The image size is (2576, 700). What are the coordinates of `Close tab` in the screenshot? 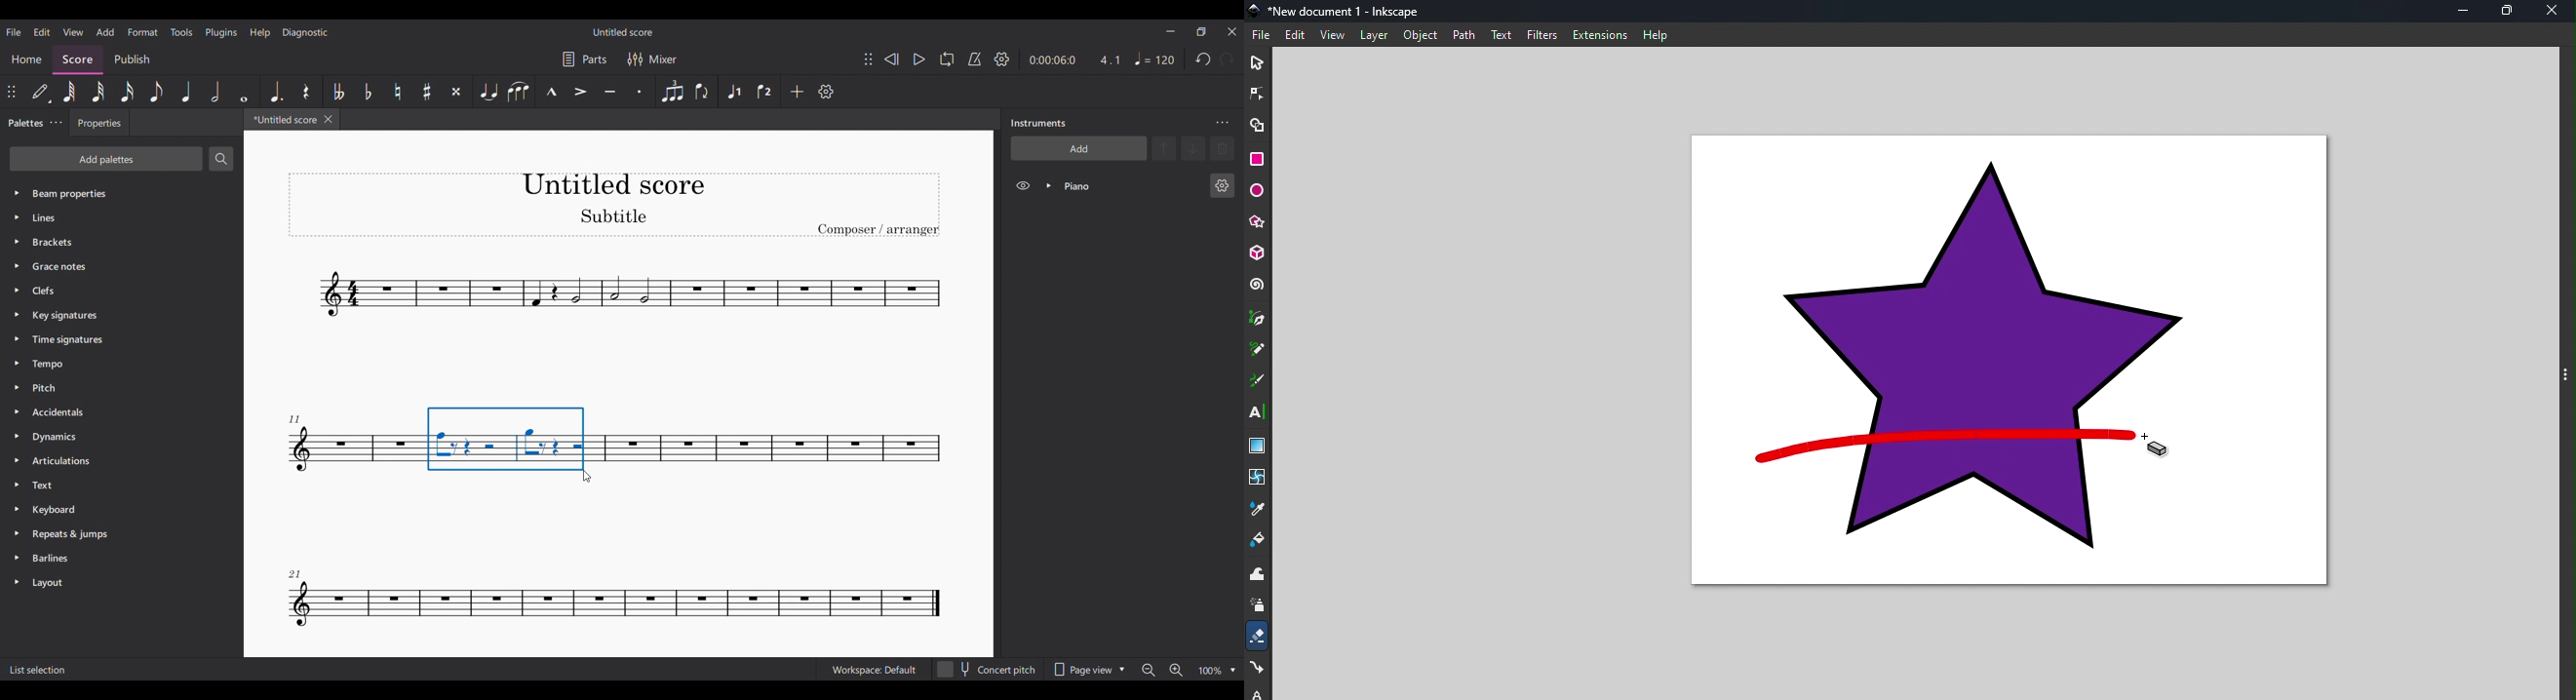 It's located at (329, 119).